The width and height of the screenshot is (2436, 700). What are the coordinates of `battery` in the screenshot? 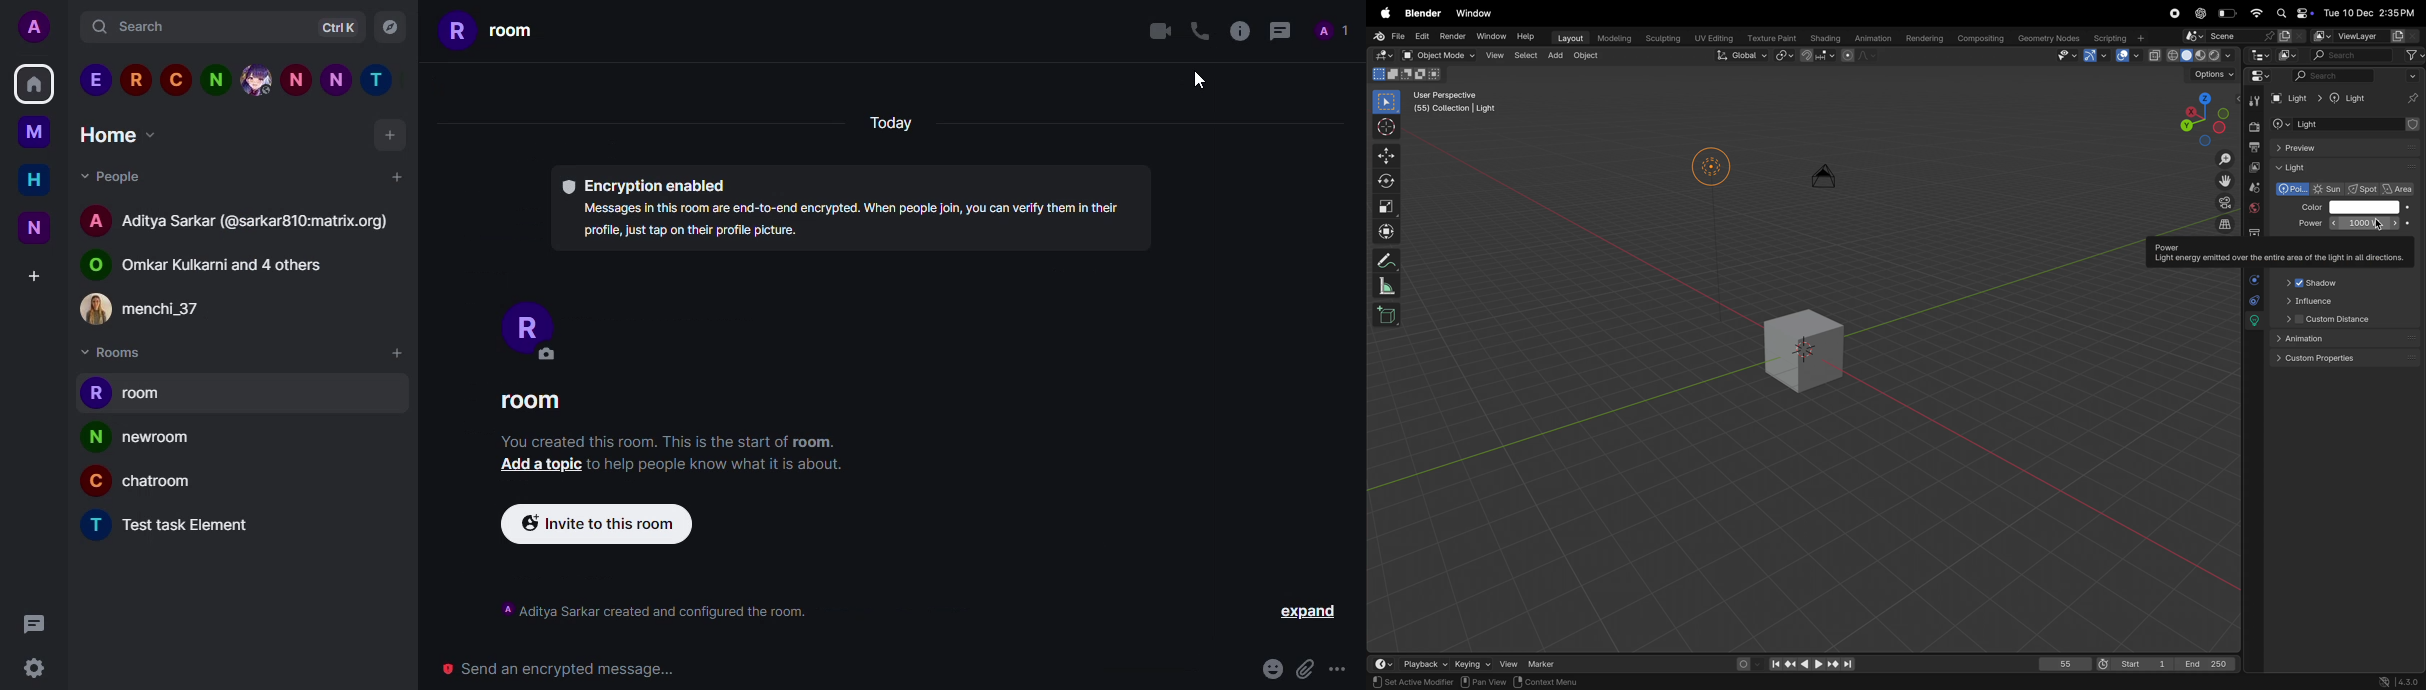 It's located at (2228, 12).